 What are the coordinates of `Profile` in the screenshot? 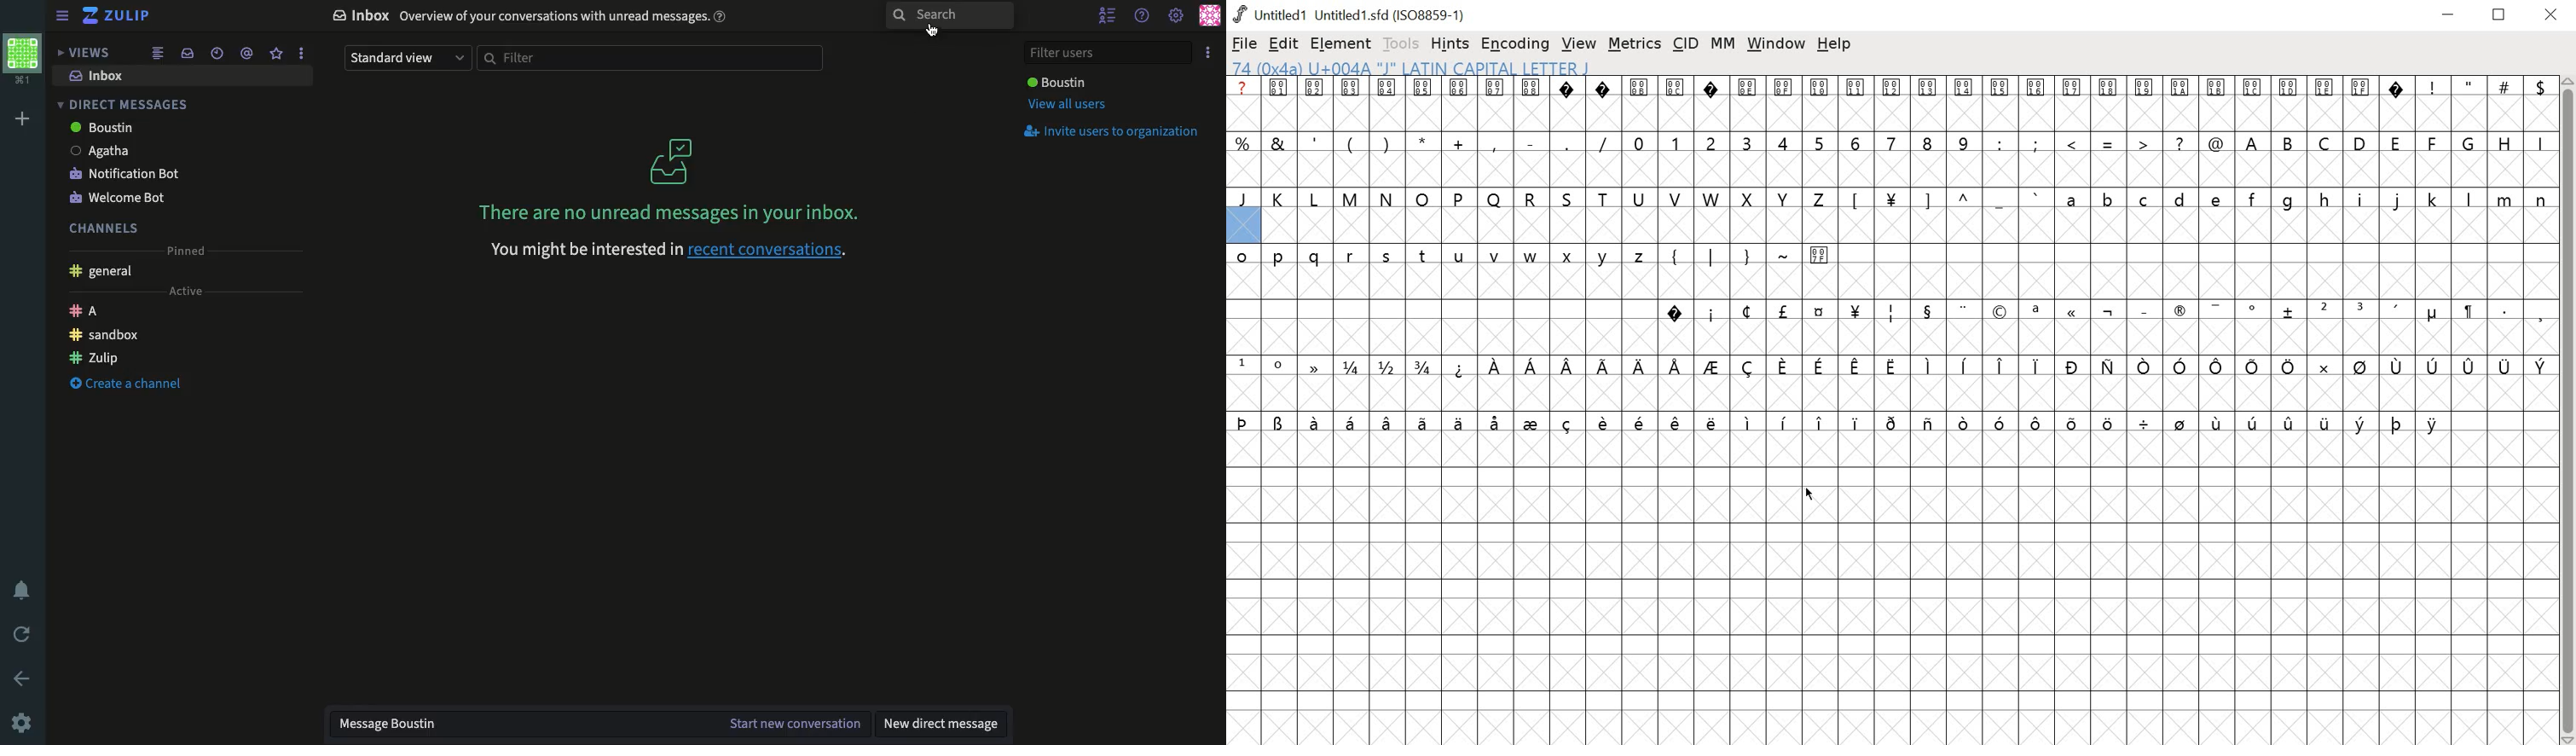 It's located at (23, 61).